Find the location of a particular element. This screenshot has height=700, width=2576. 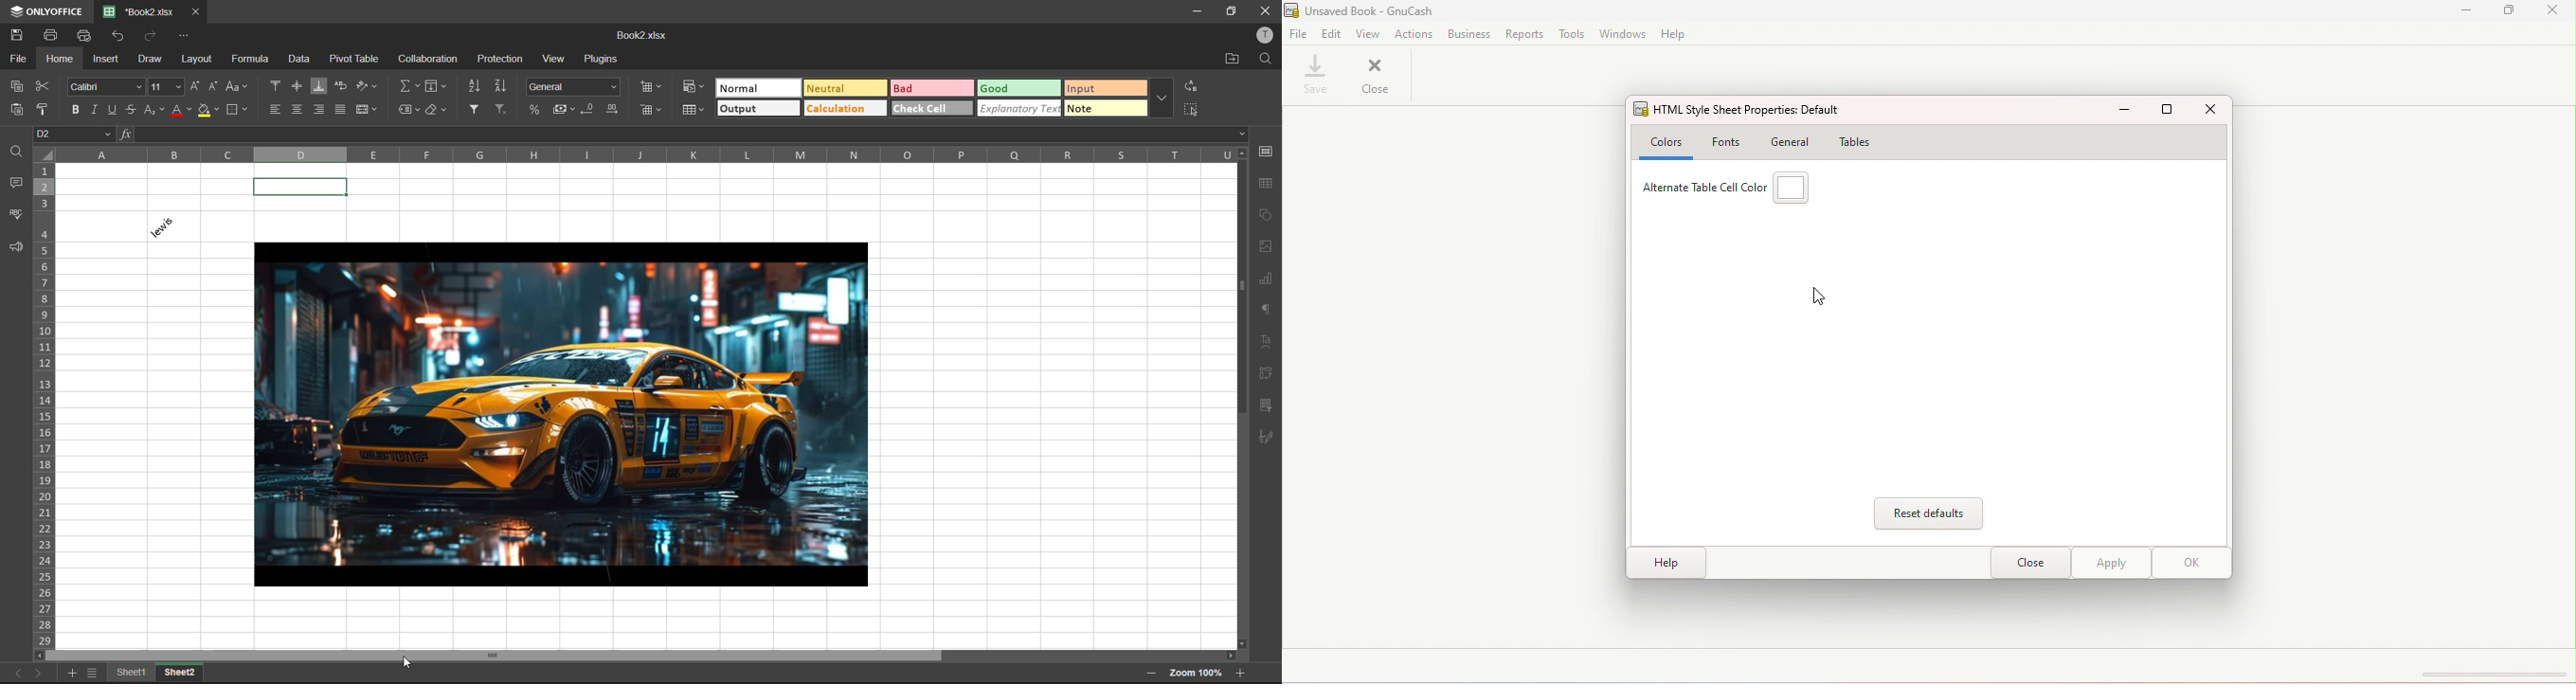

add sheet is located at coordinates (73, 674).